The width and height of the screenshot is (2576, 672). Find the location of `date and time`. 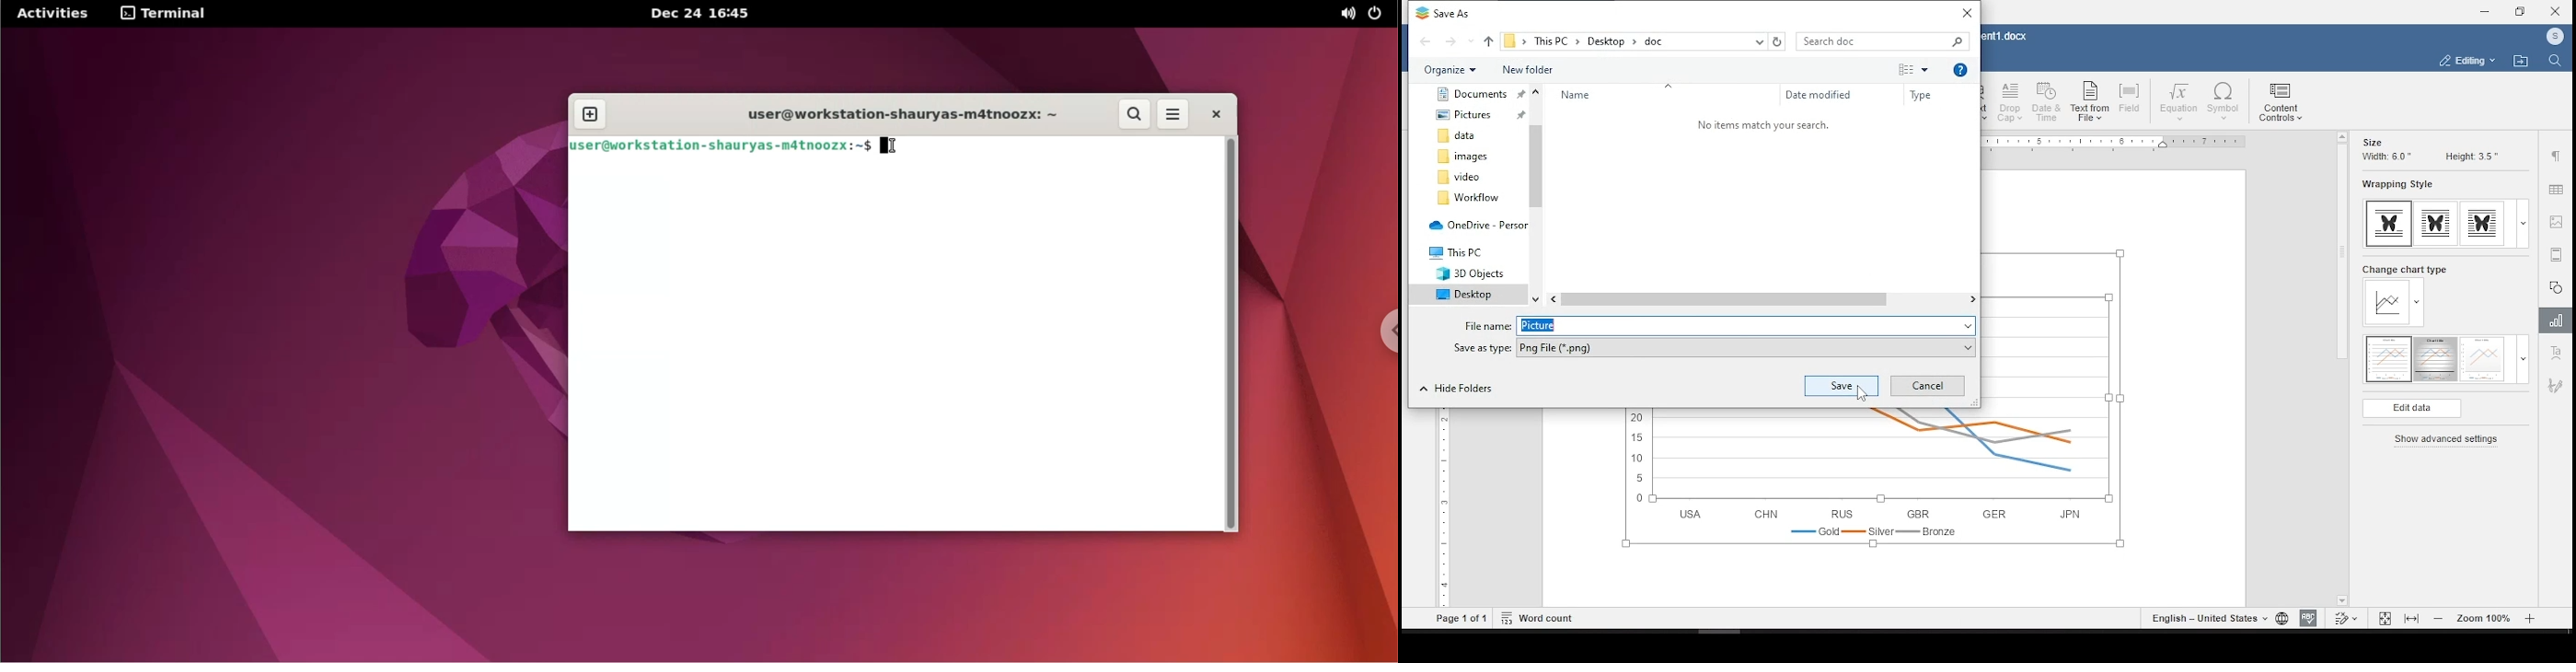

date and time is located at coordinates (2048, 102).